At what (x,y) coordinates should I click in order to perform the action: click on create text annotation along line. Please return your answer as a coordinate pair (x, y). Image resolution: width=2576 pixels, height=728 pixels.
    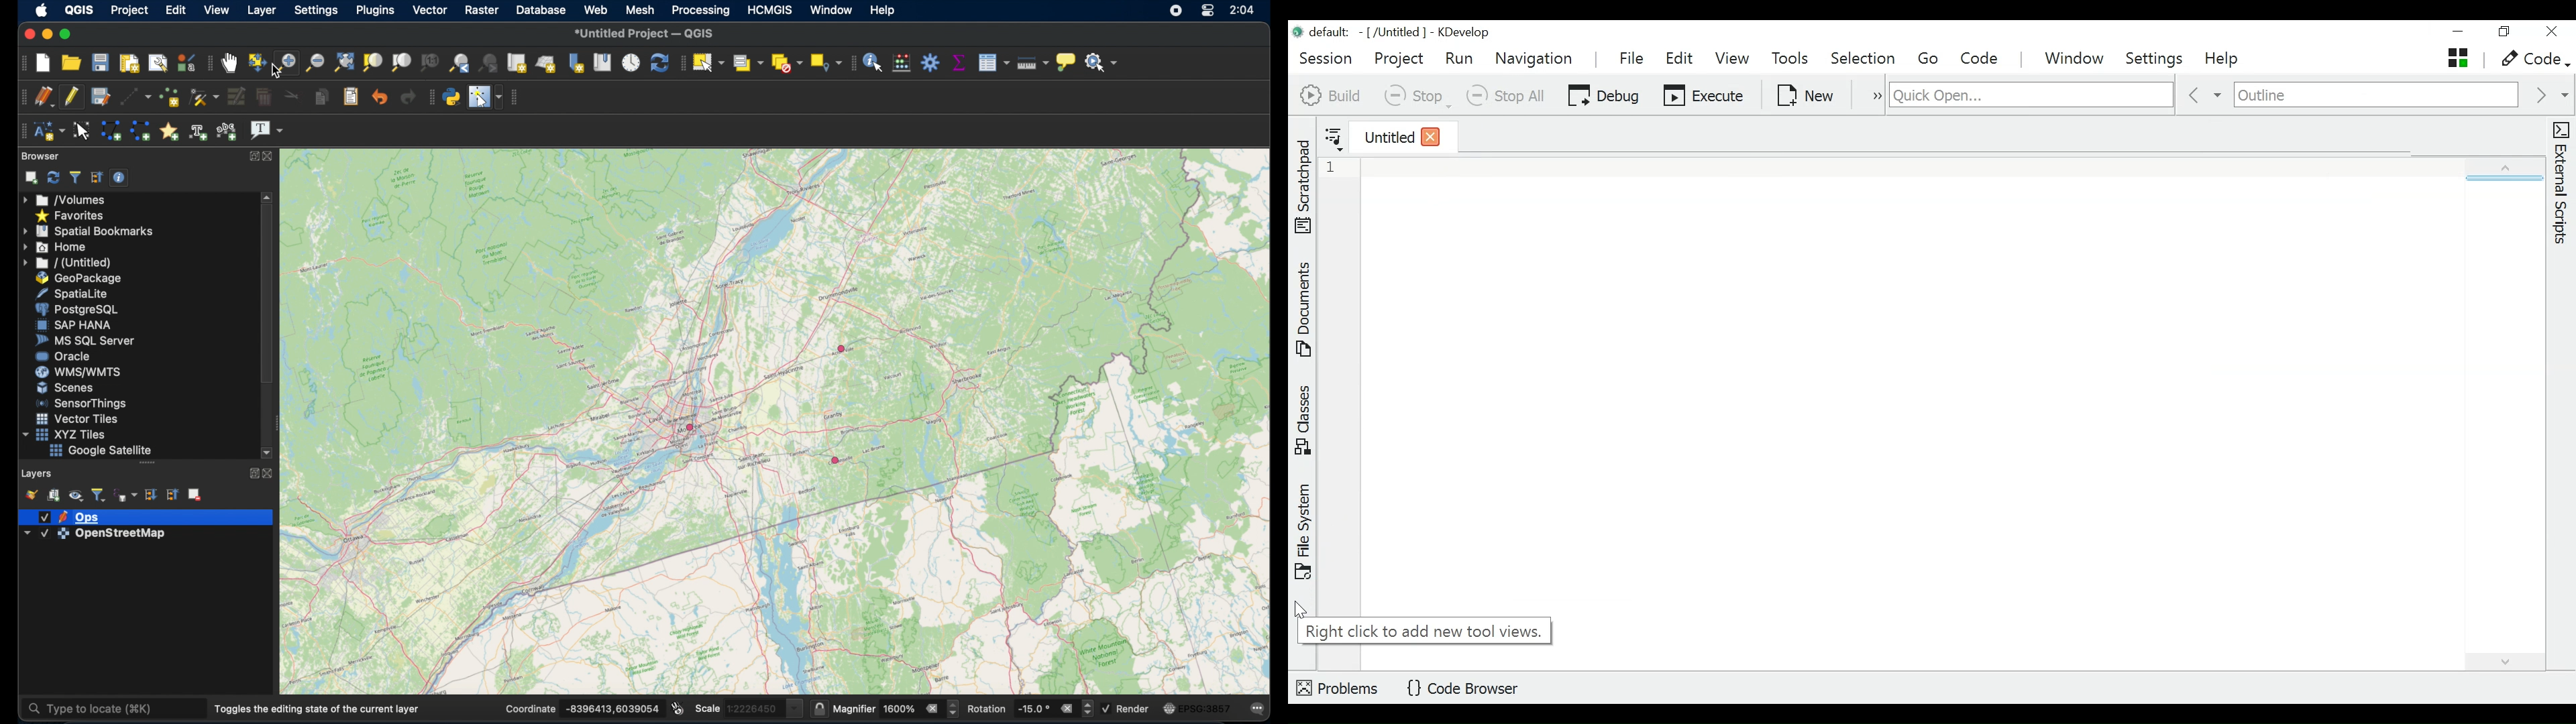
    Looking at the image, I should click on (228, 131).